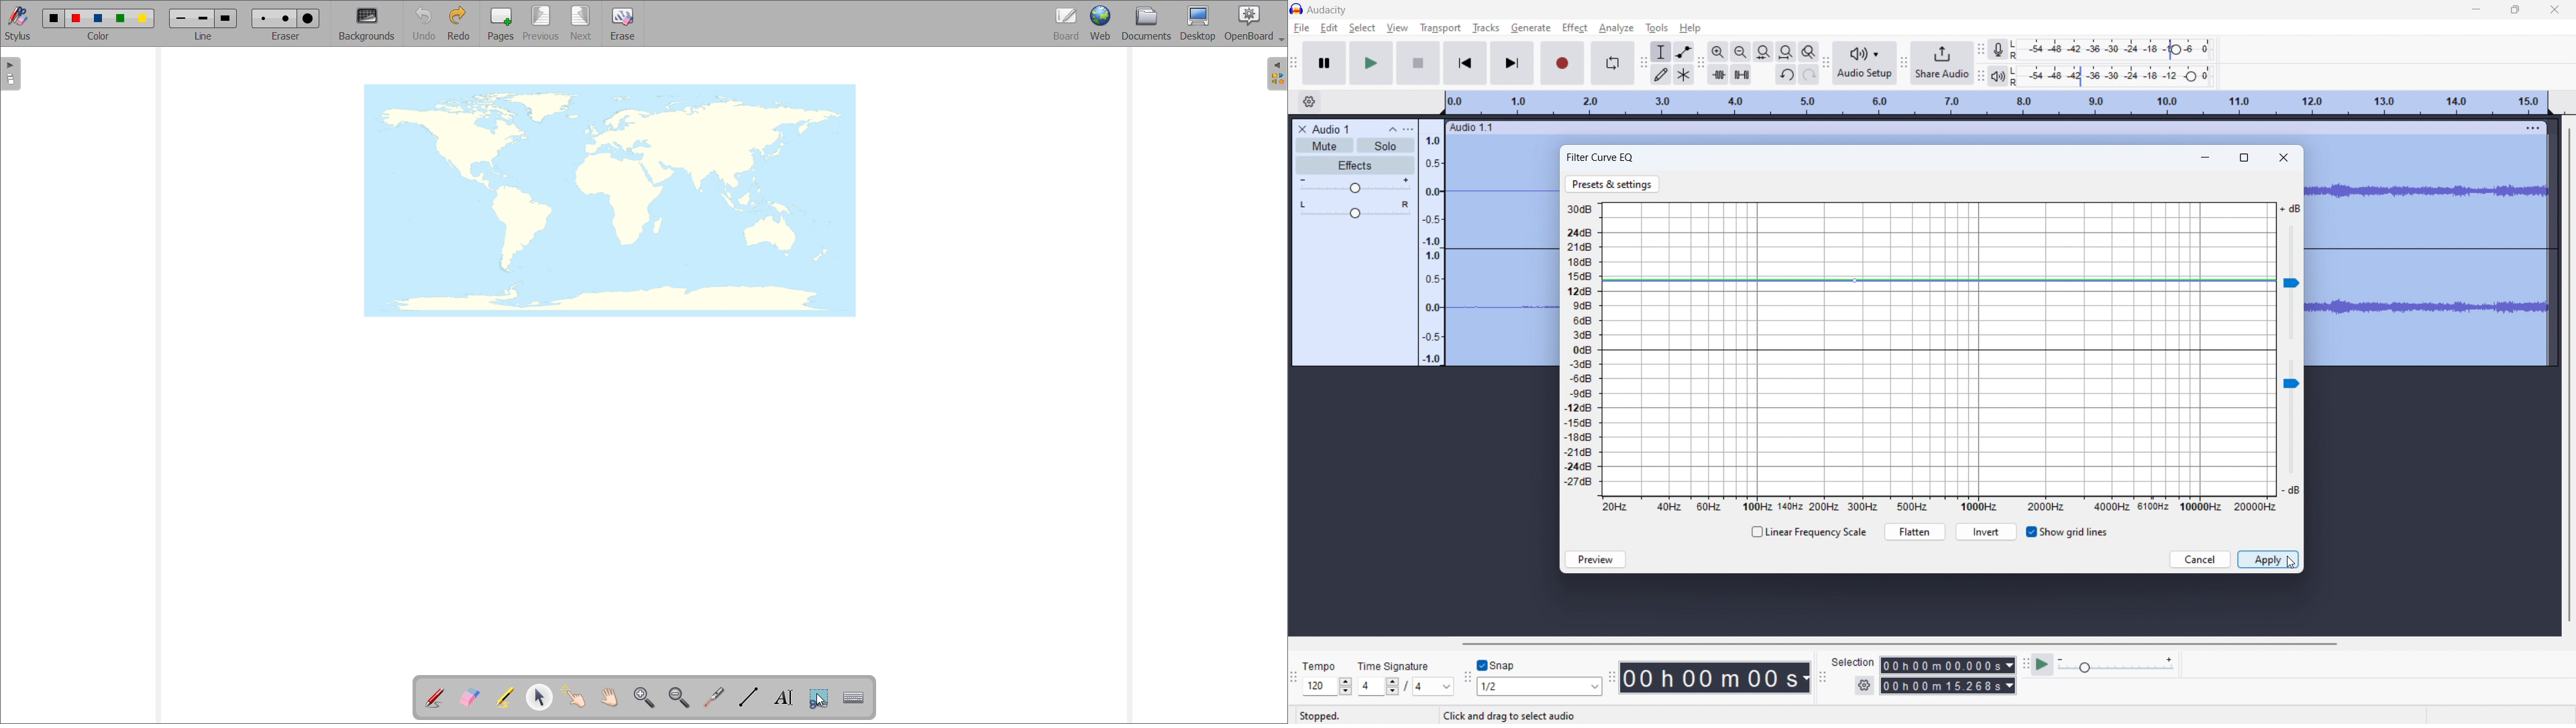 The image size is (2576, 728). Describe the element at coordinates (1385, 145) in the screenshot. I see `solo` at that location.